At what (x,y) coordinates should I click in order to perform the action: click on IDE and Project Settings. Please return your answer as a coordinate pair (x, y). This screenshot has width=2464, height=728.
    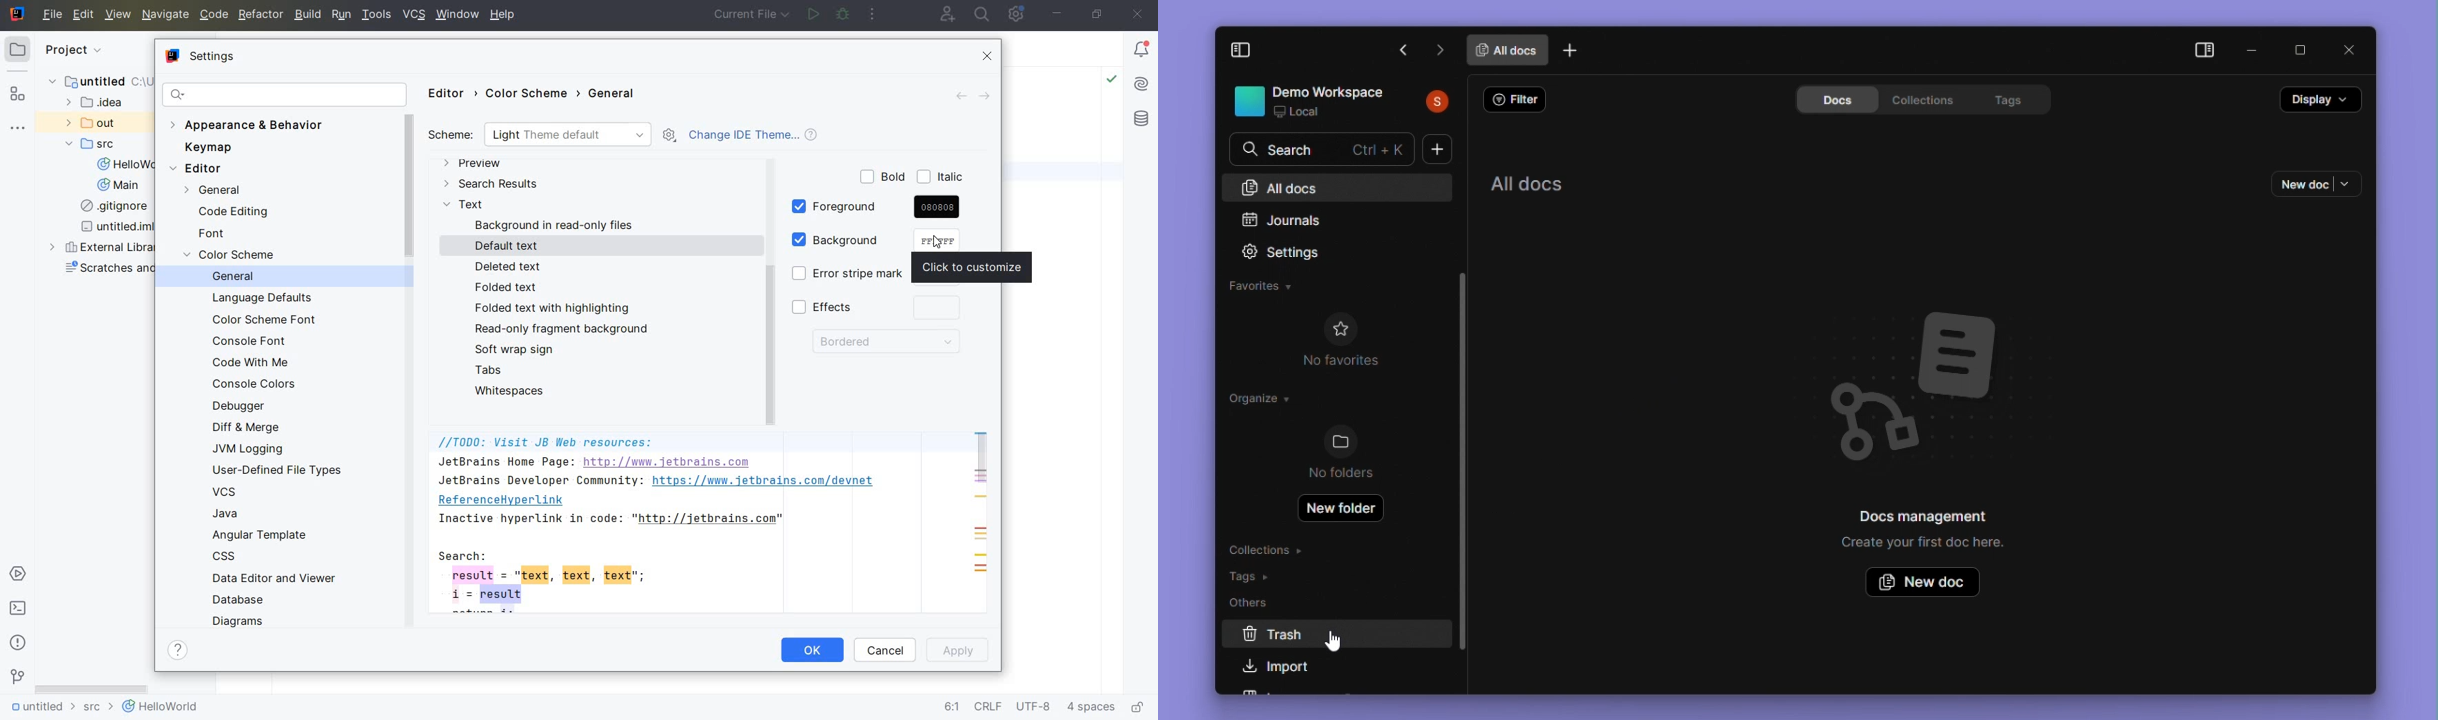
    Looking at the image, I should click on (1019, 15).